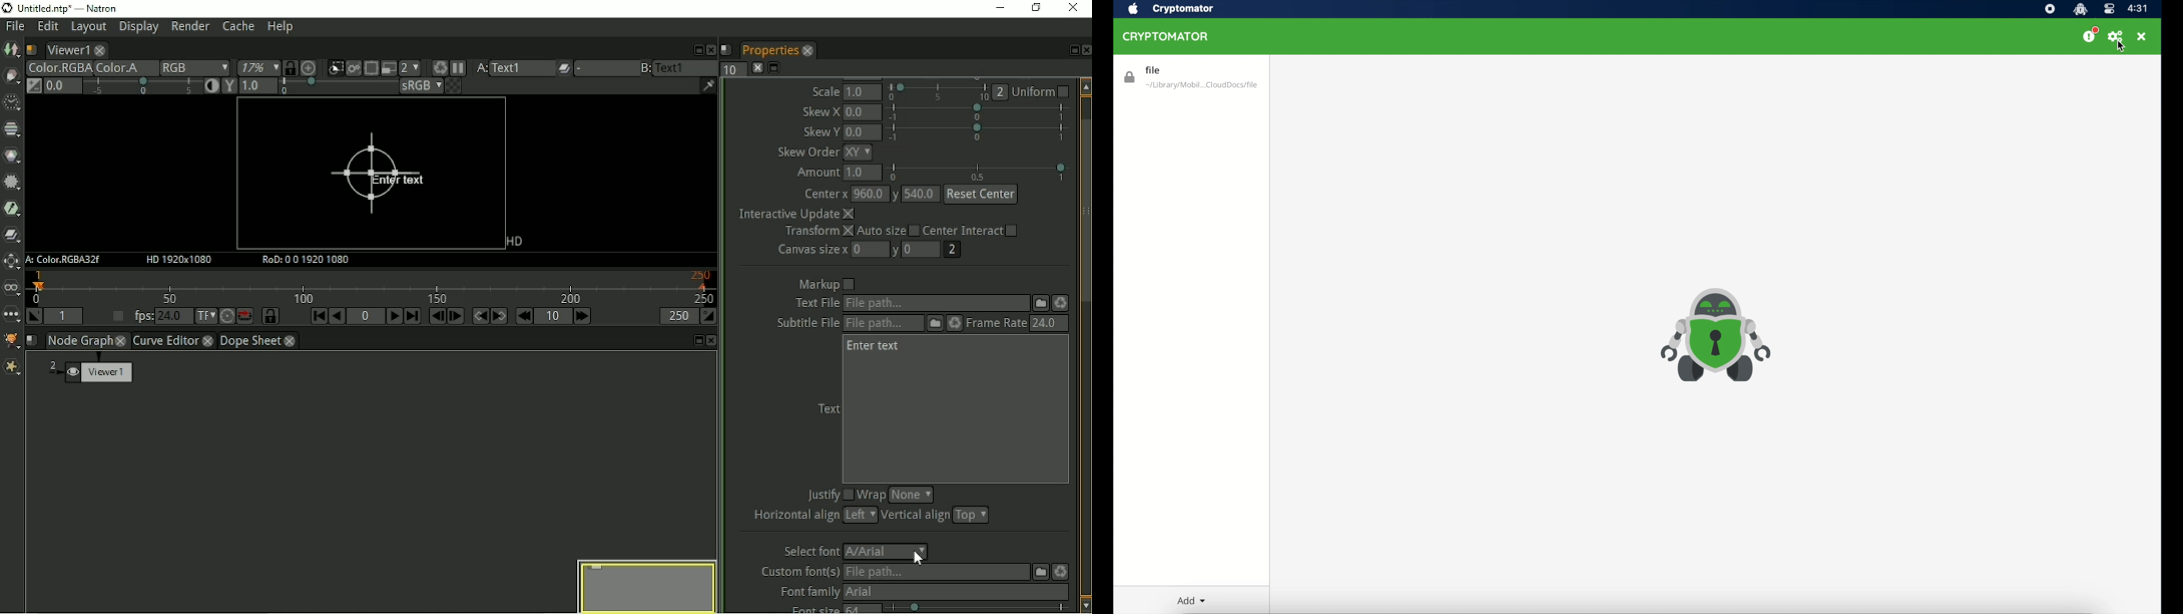  What do you see at coordinates (366, 316) in the screenshot?
I see `Current frame` at bounding box center [366, 316].